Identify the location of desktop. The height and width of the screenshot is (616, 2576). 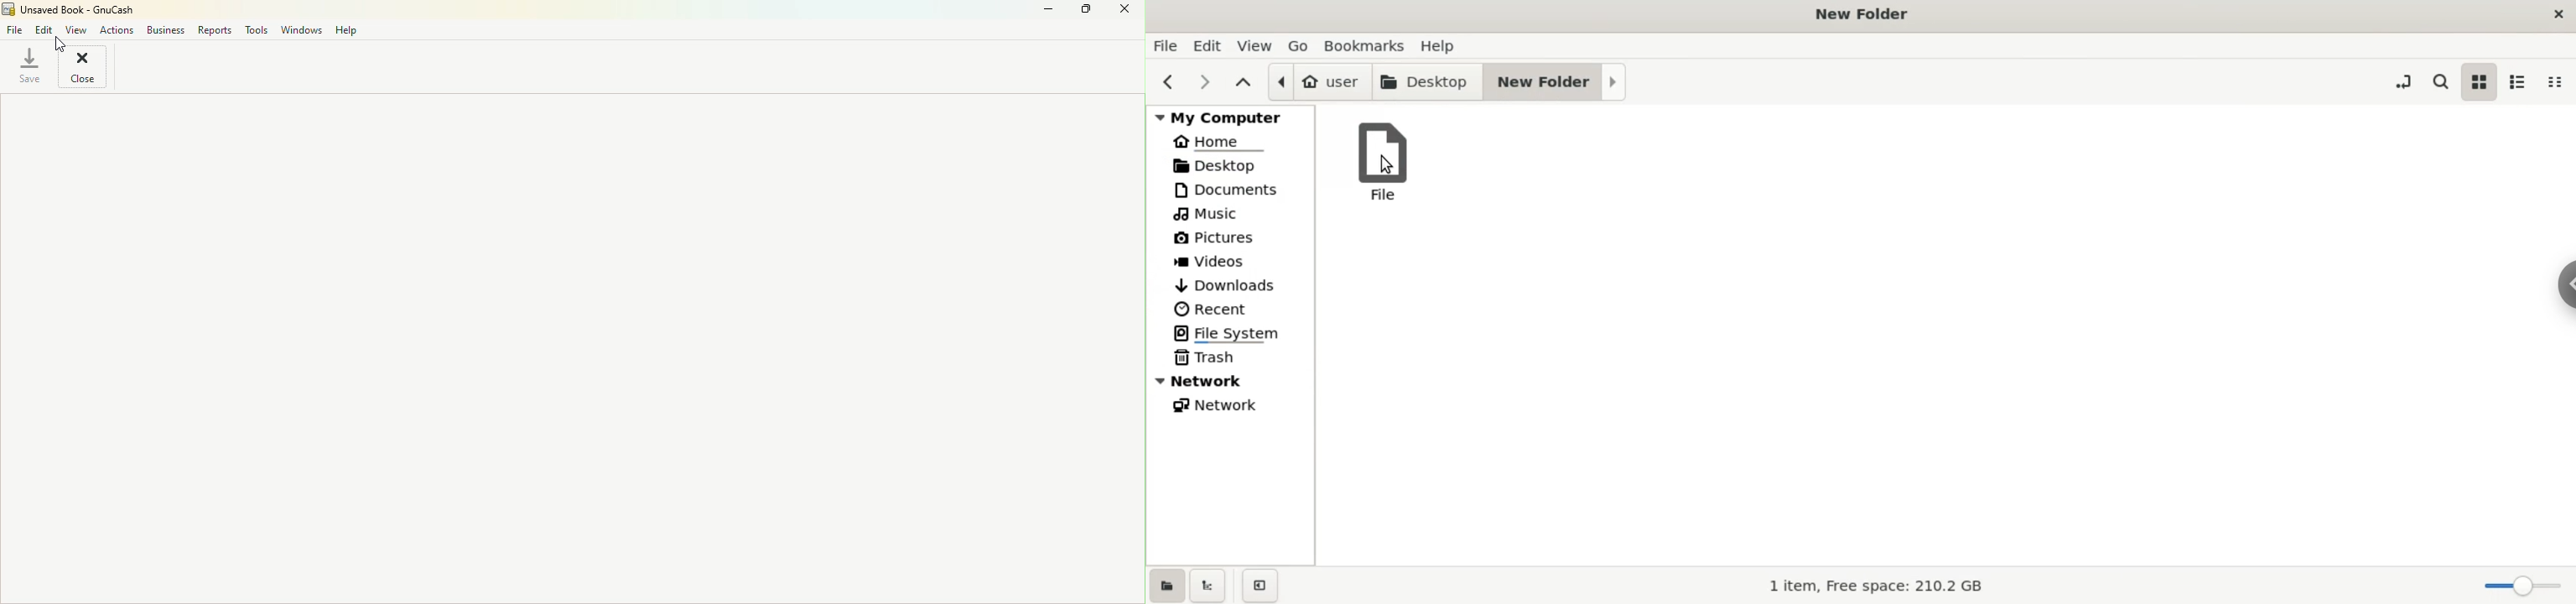
(1229, 166).